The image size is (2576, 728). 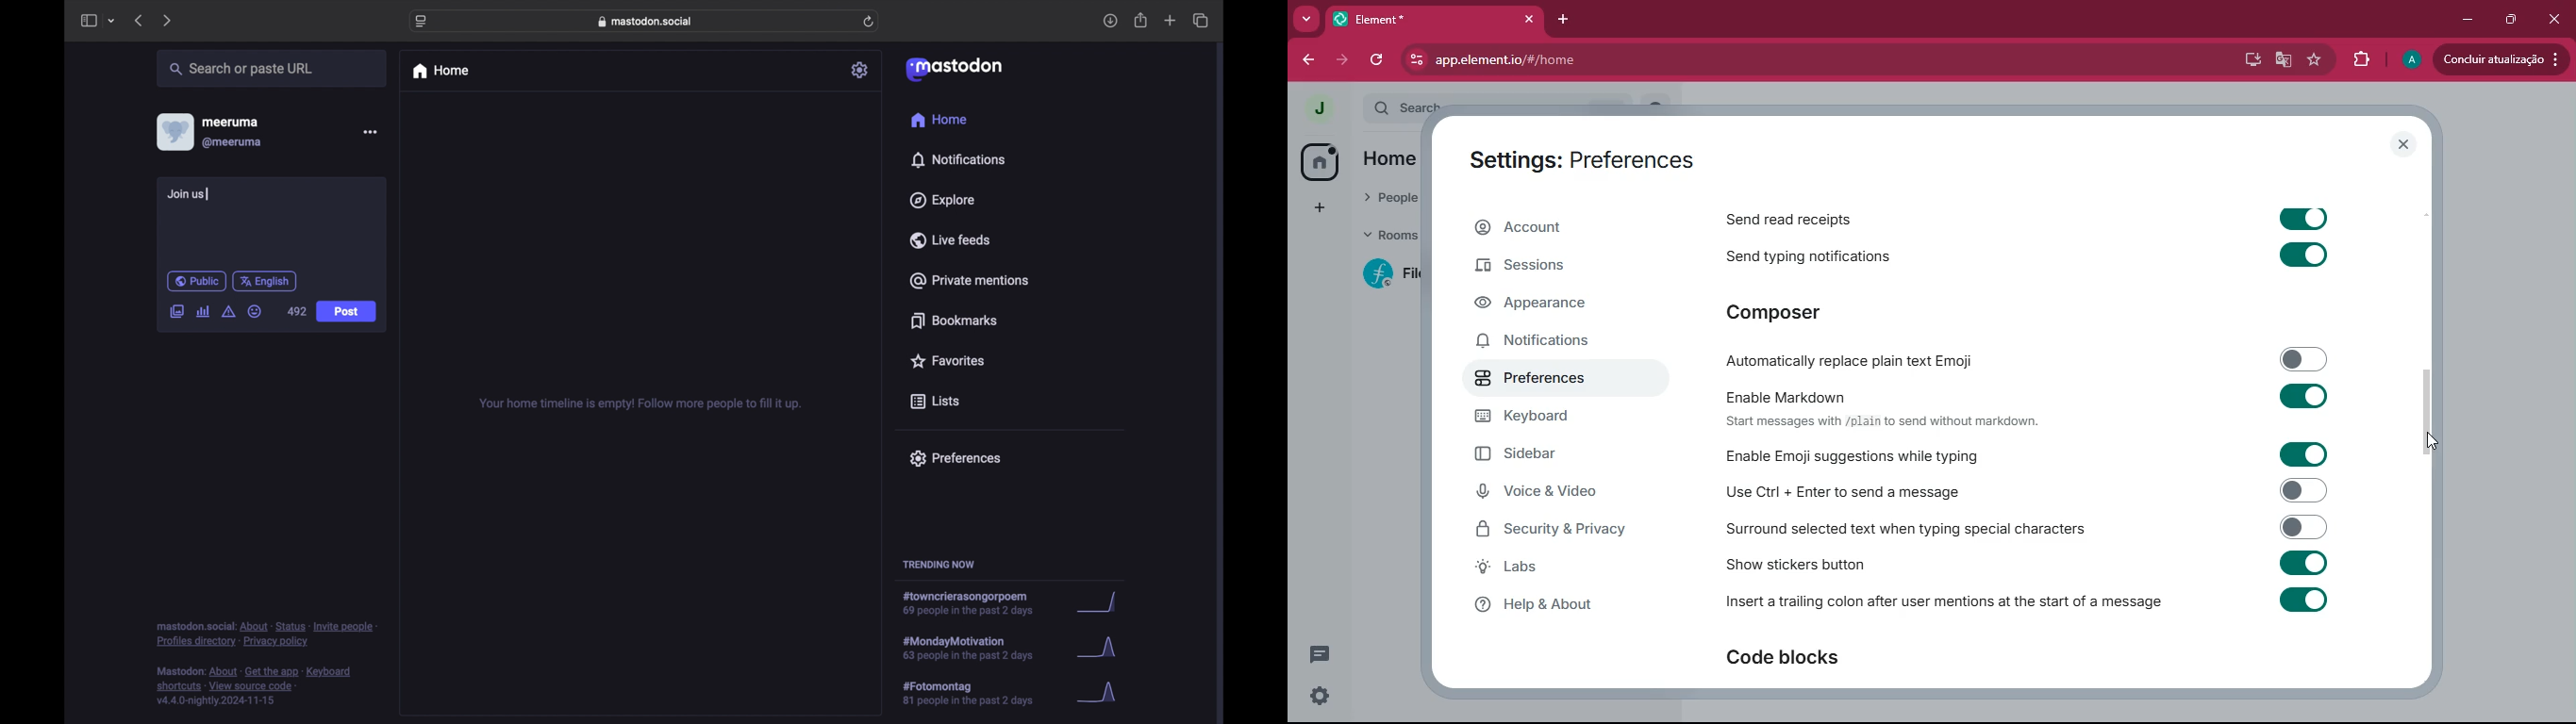 I want to click on add content warning, so click(x=228, y=312).